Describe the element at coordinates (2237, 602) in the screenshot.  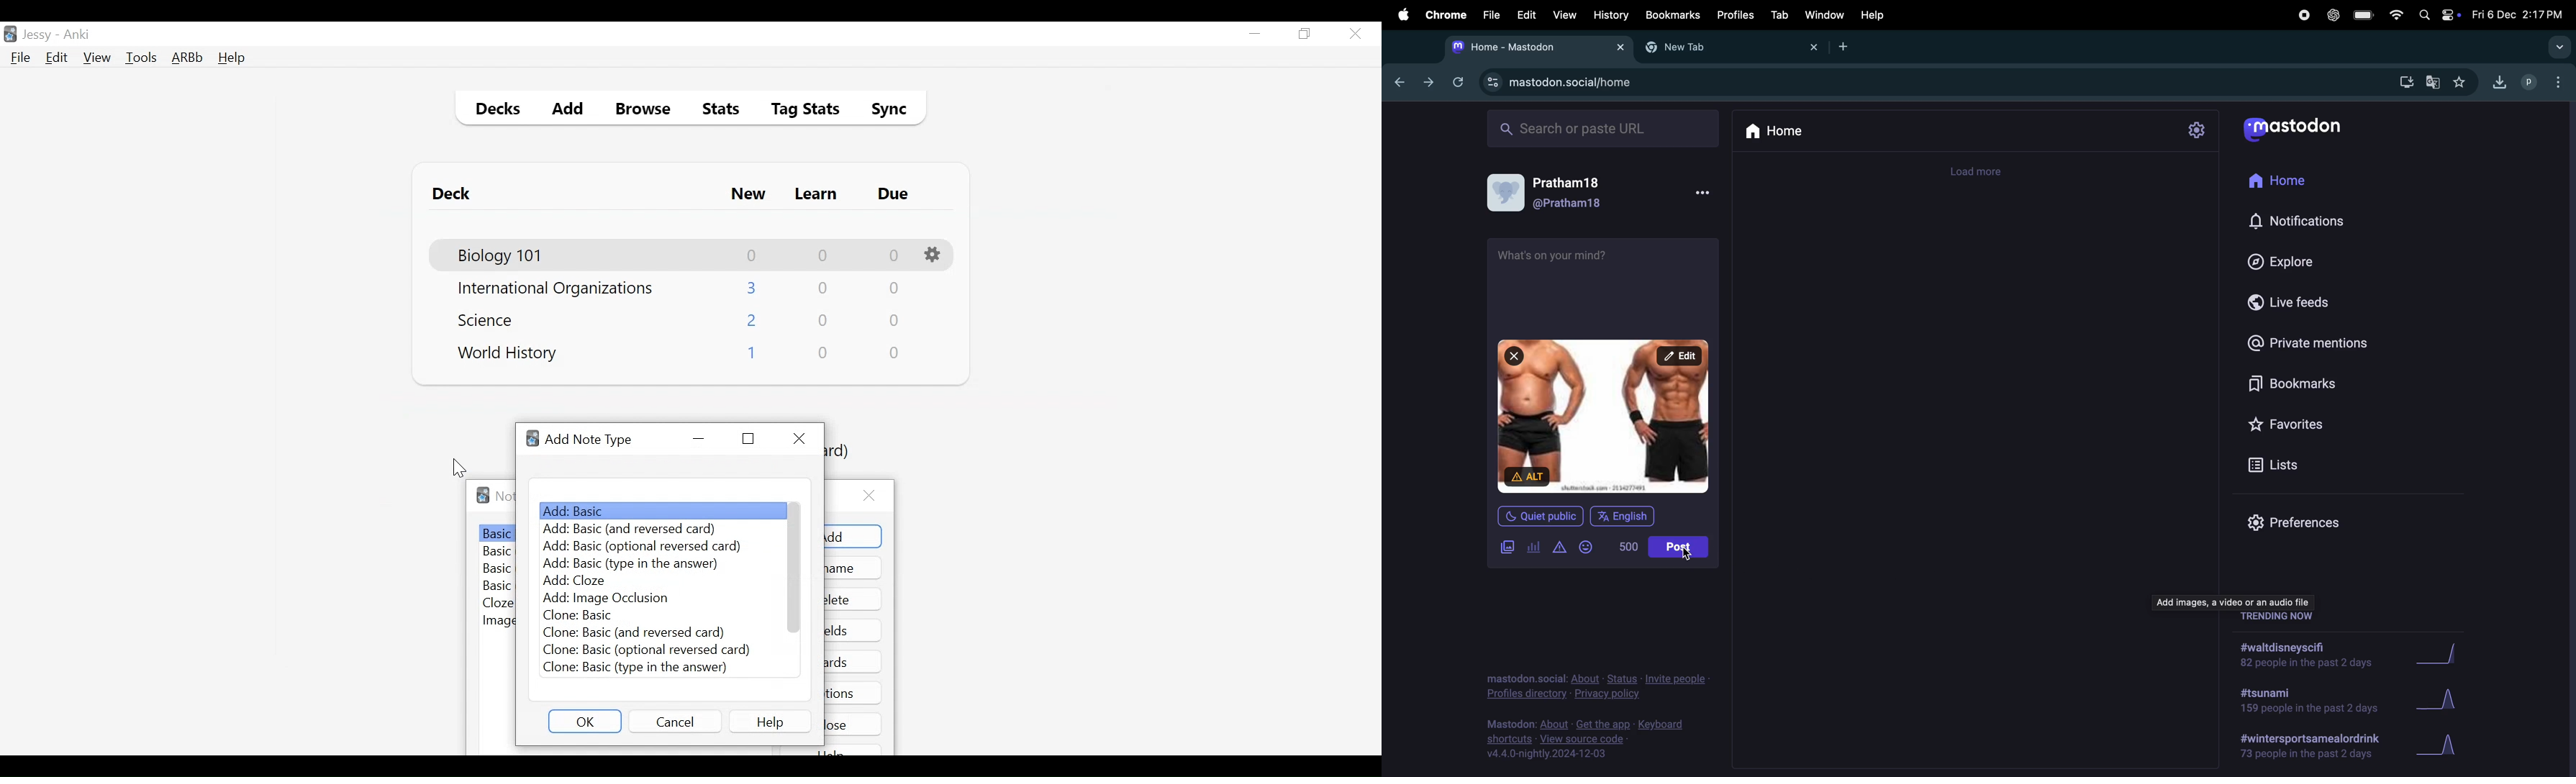
I see `comment` at that location.